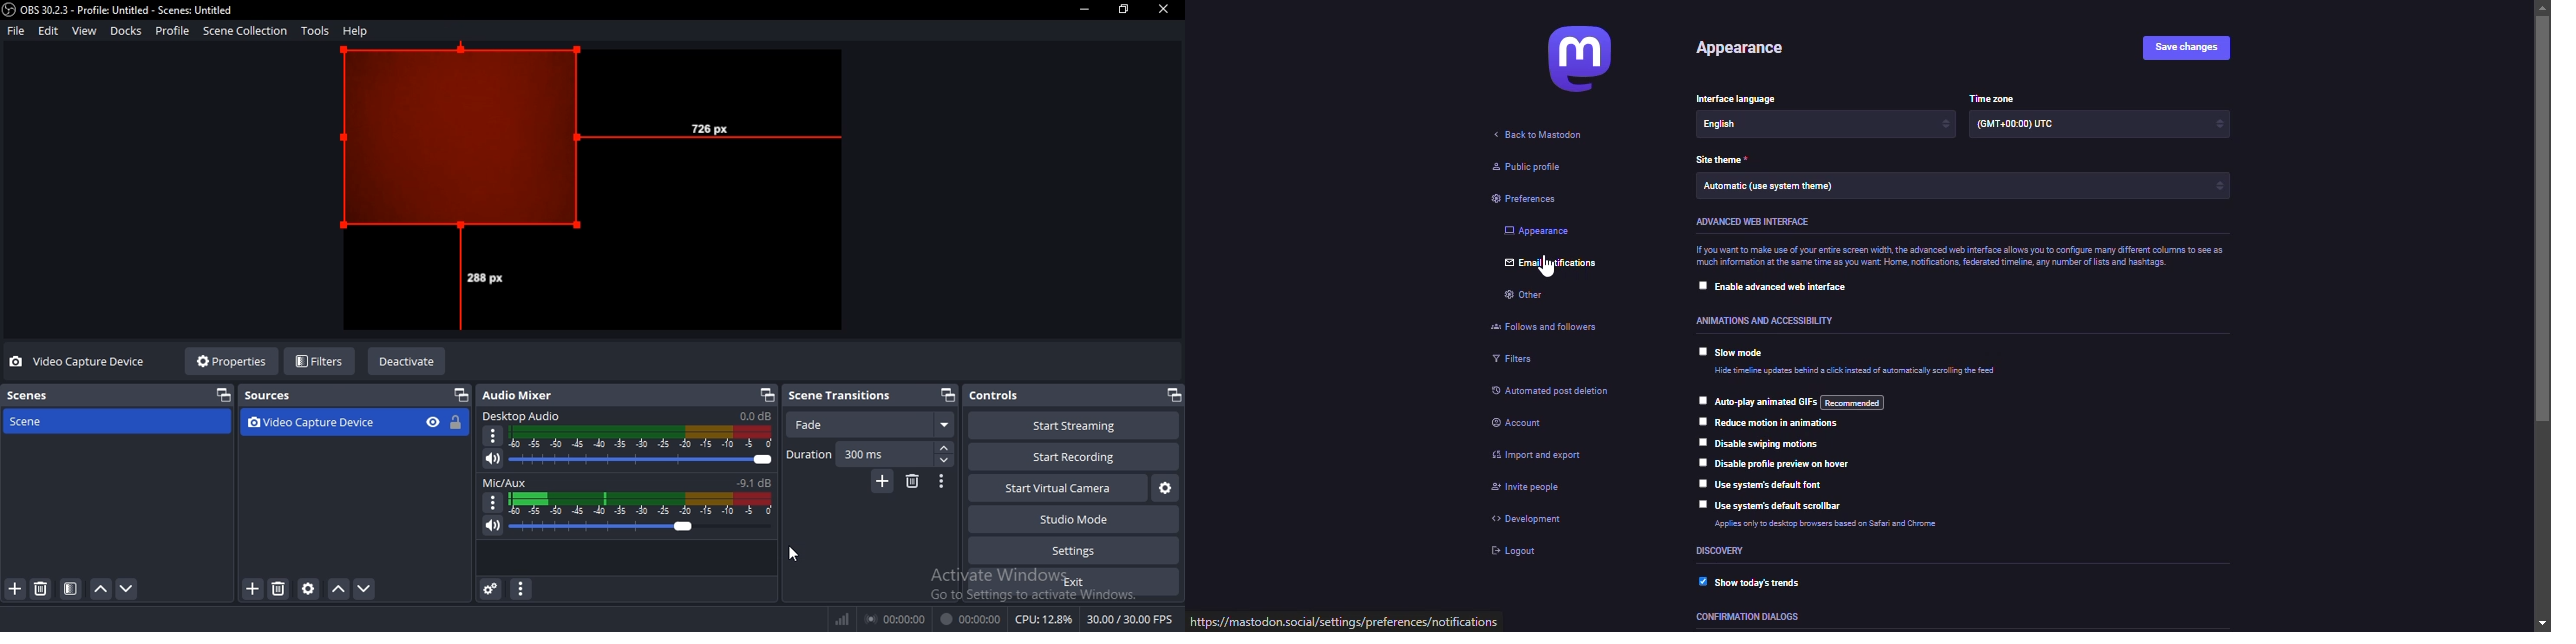  I want to click on accessibility, so click(1776, 321).